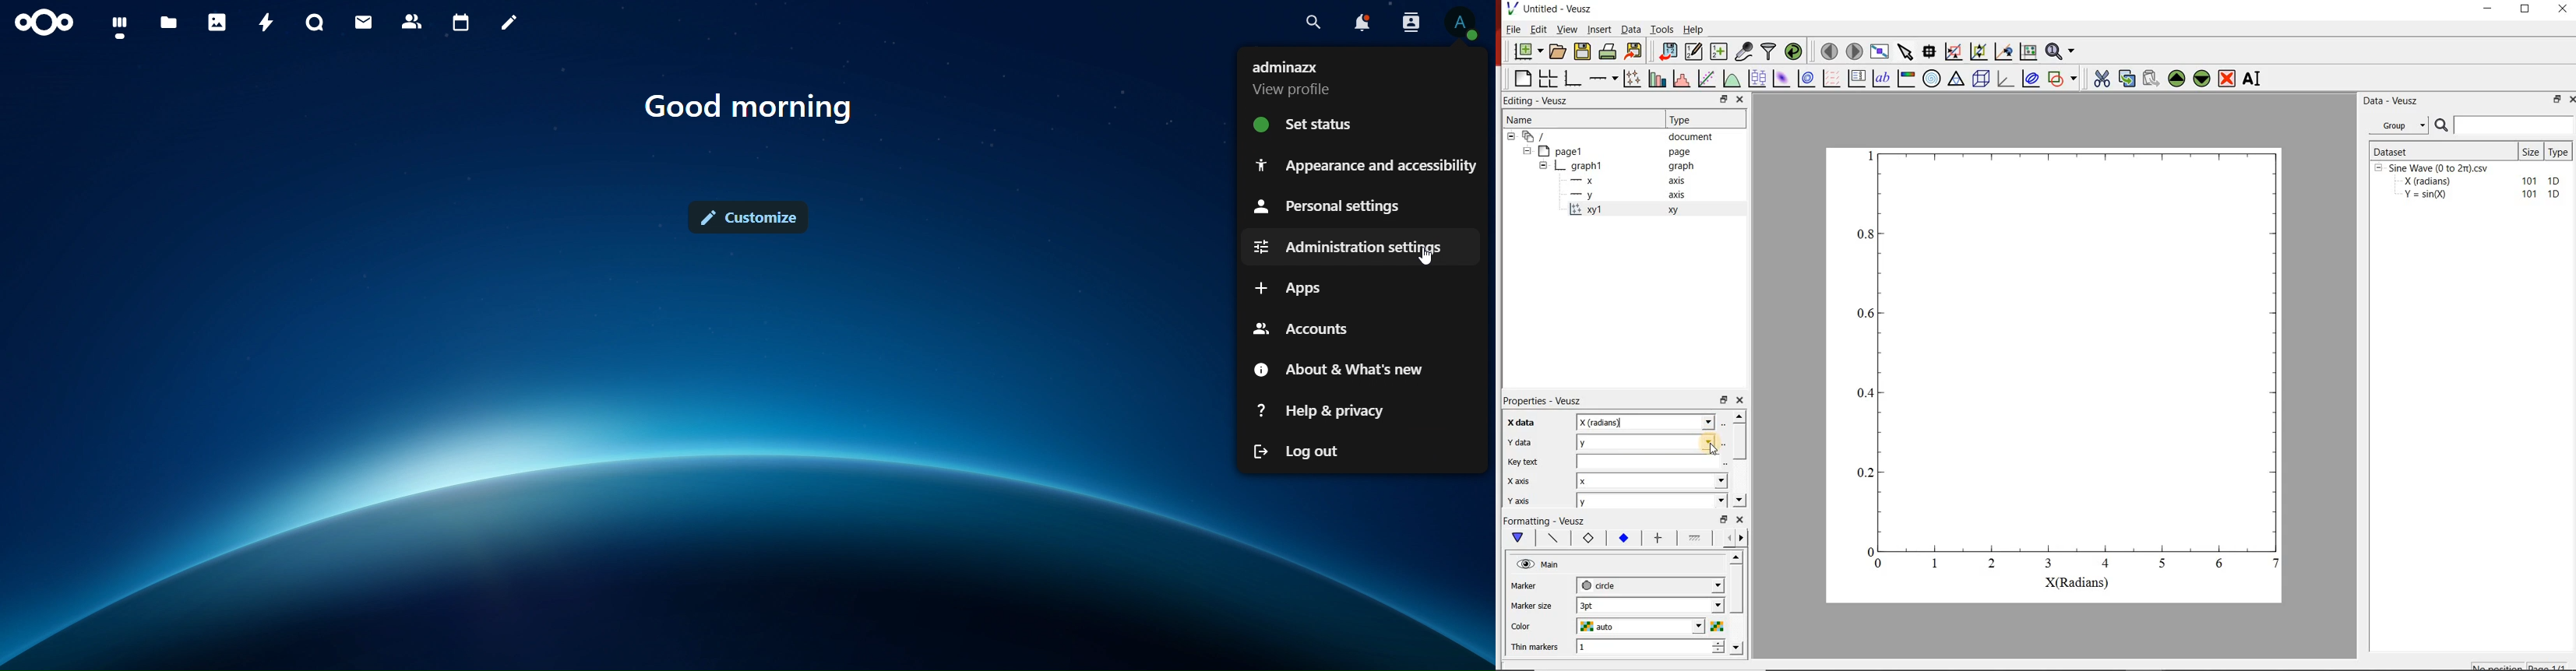 The image size is (2576, 672). I want to click on go to next page, so click(1854, 50).